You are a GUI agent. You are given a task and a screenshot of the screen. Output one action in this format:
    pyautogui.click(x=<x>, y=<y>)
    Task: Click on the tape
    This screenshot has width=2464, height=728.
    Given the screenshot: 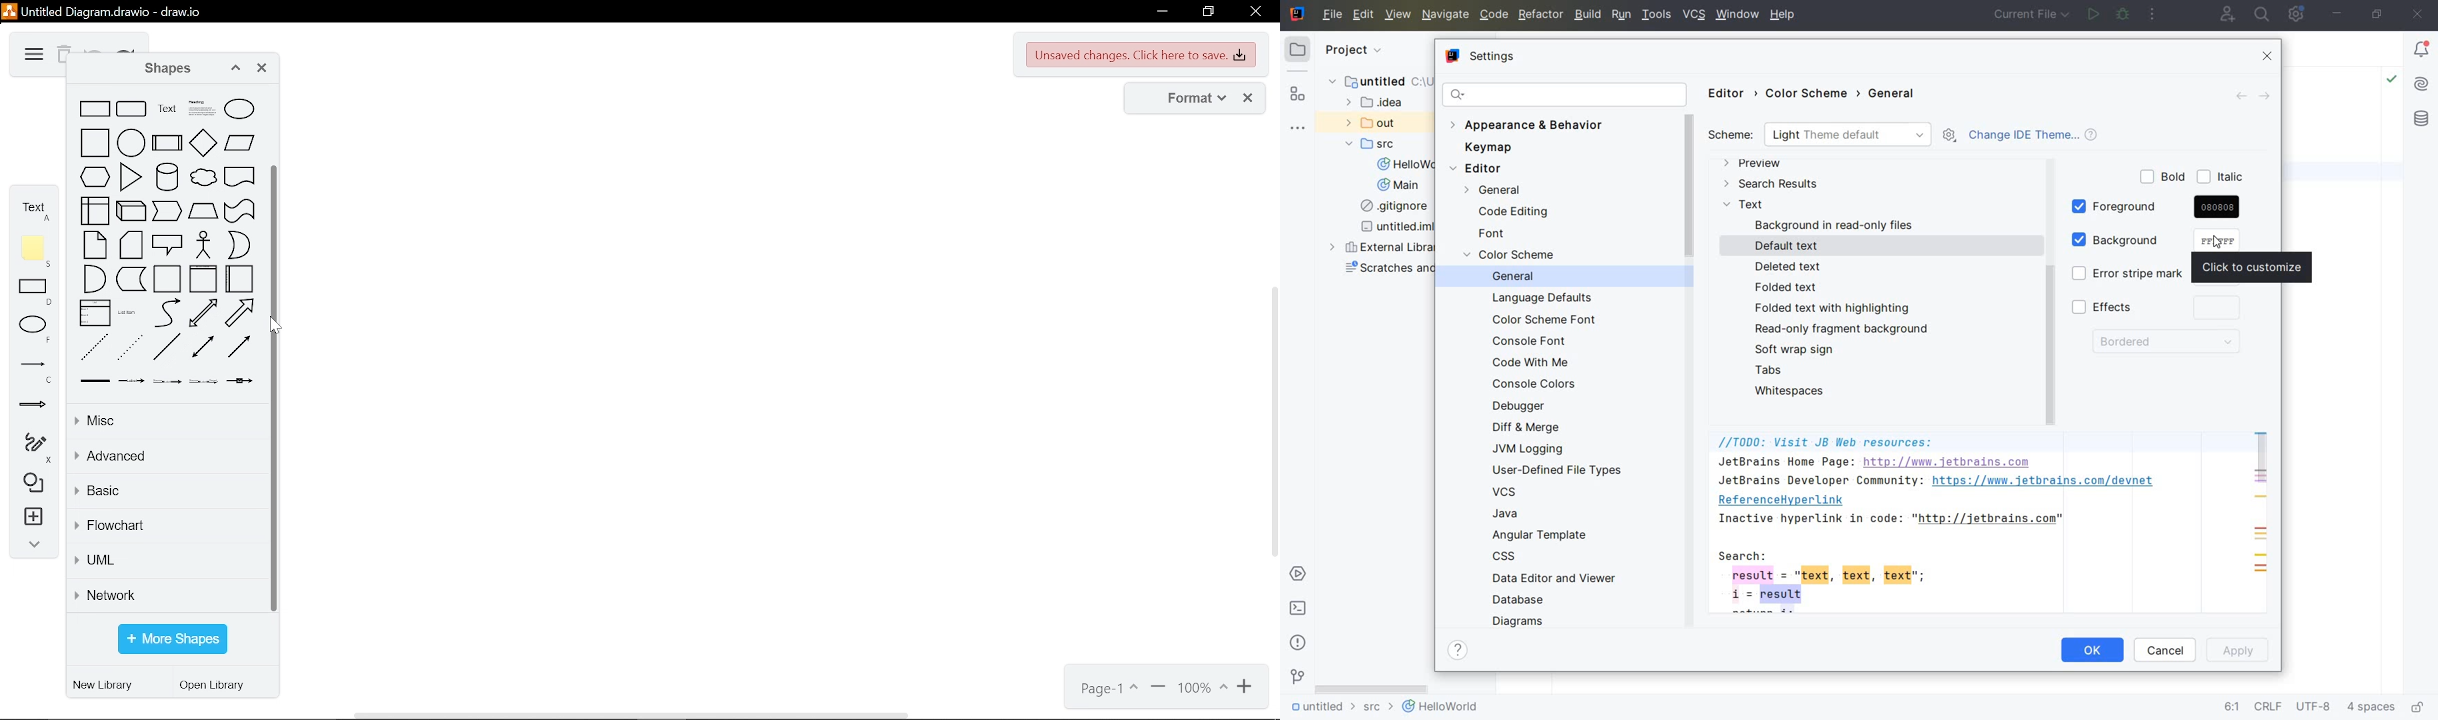 What is the action you would take?
    pyautogui.click(x=240, y=211)
    